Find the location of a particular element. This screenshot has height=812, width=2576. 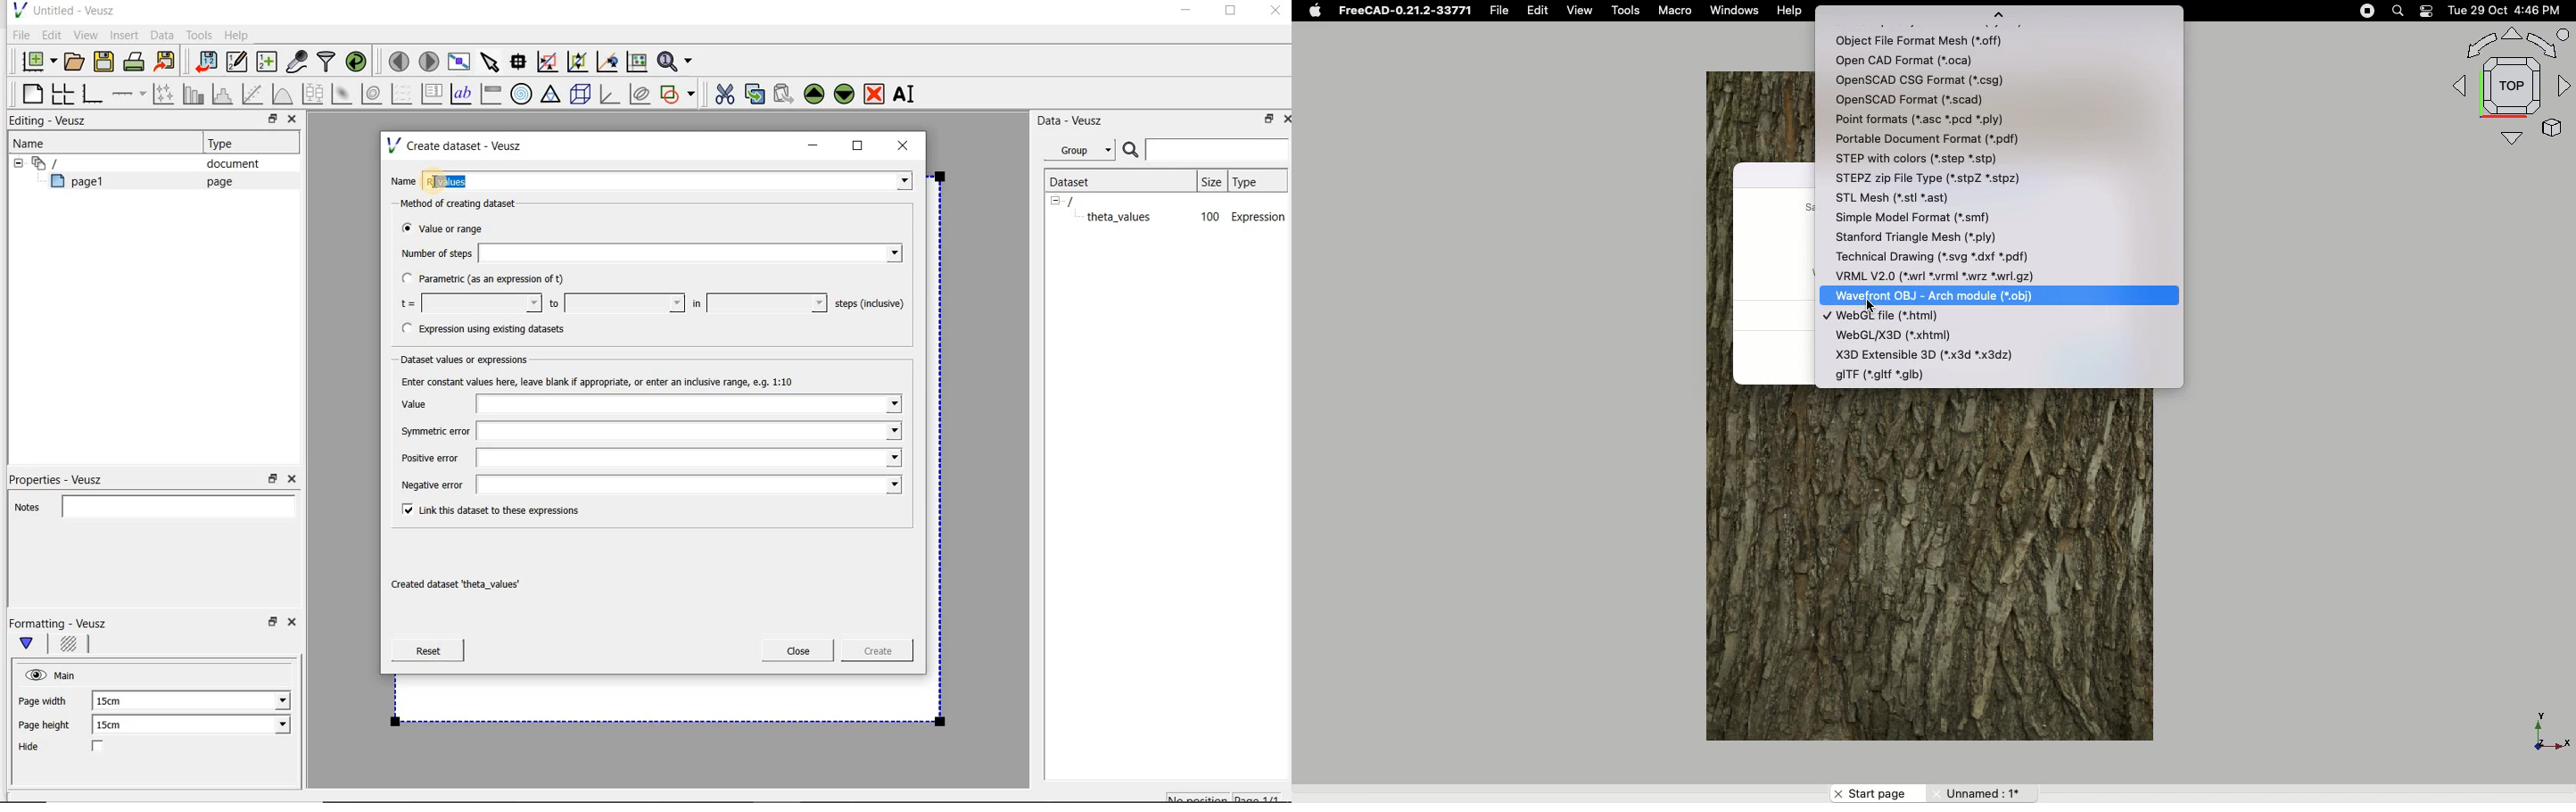

Help is located at coordinates (1791, 11).